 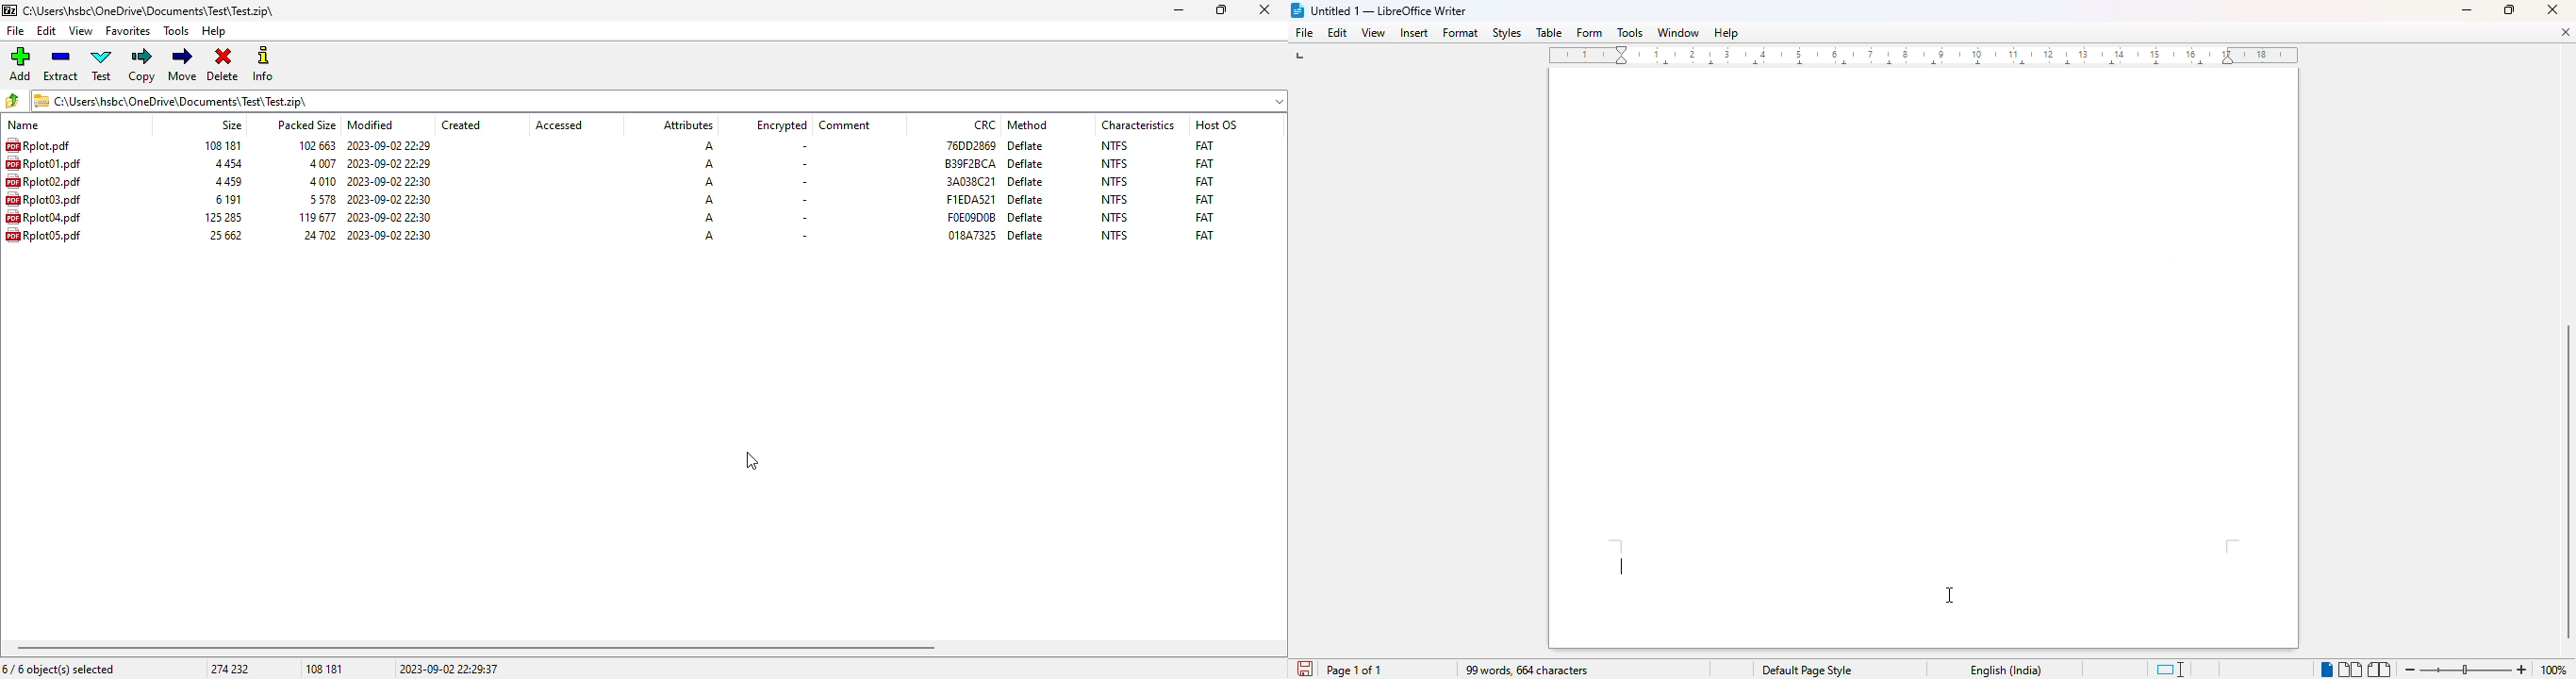 I want to click on file, so click(x=43, y=199).